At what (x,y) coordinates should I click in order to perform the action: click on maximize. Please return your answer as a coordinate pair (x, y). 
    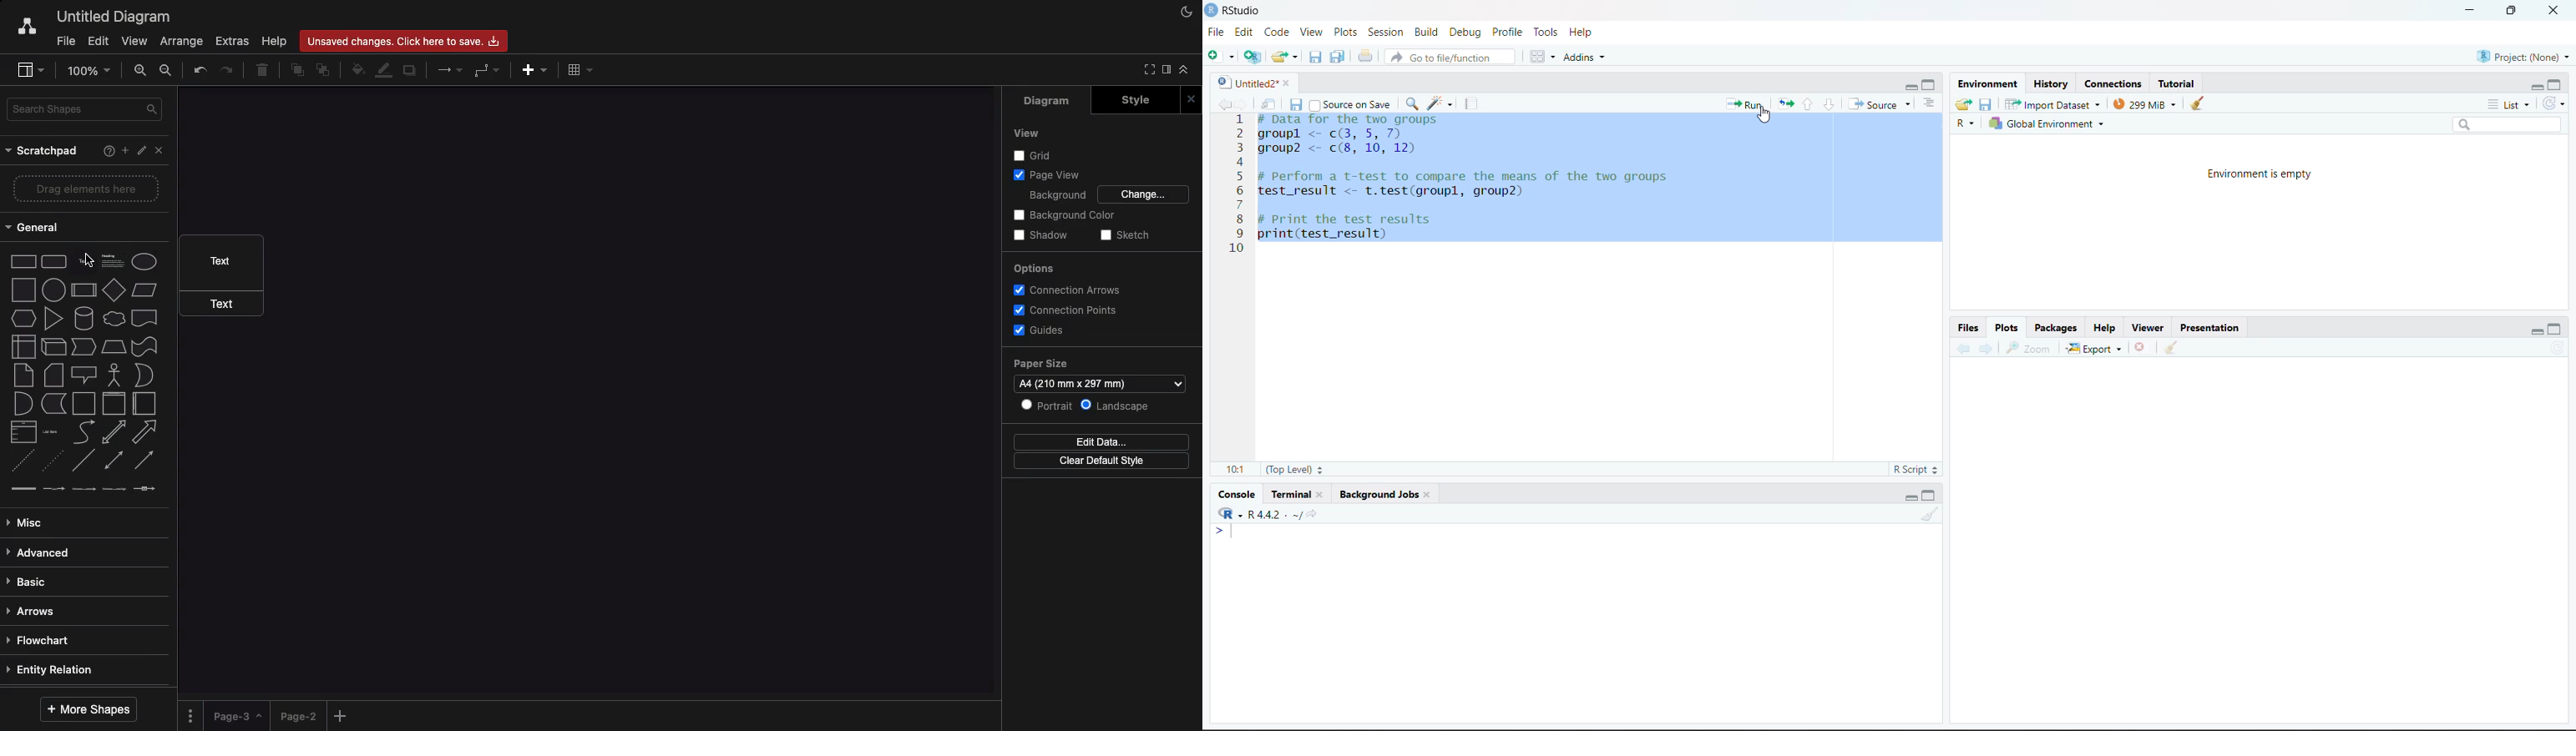
    Looking at the image, I should click on (2514, 10).